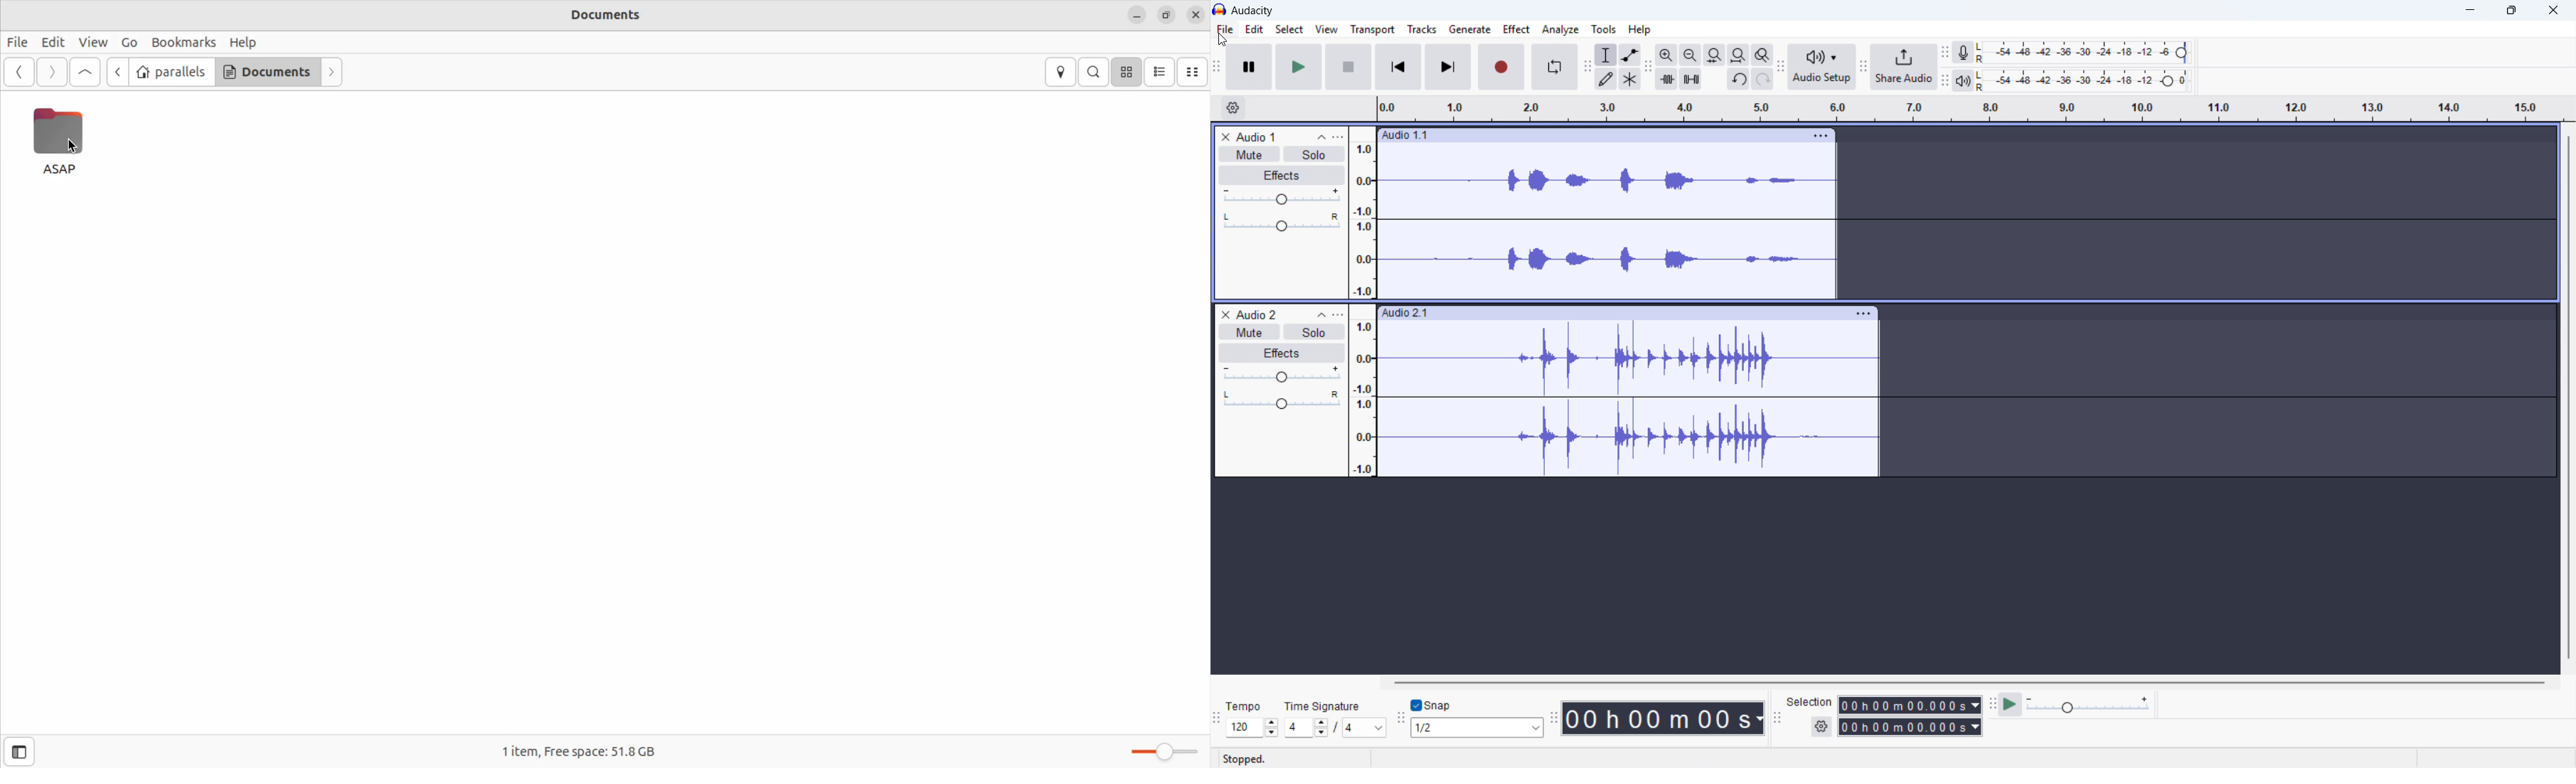  Describe the element at coordinates (1666, 78) in the screenshot. I see `Trim audio outside selection` at that location.